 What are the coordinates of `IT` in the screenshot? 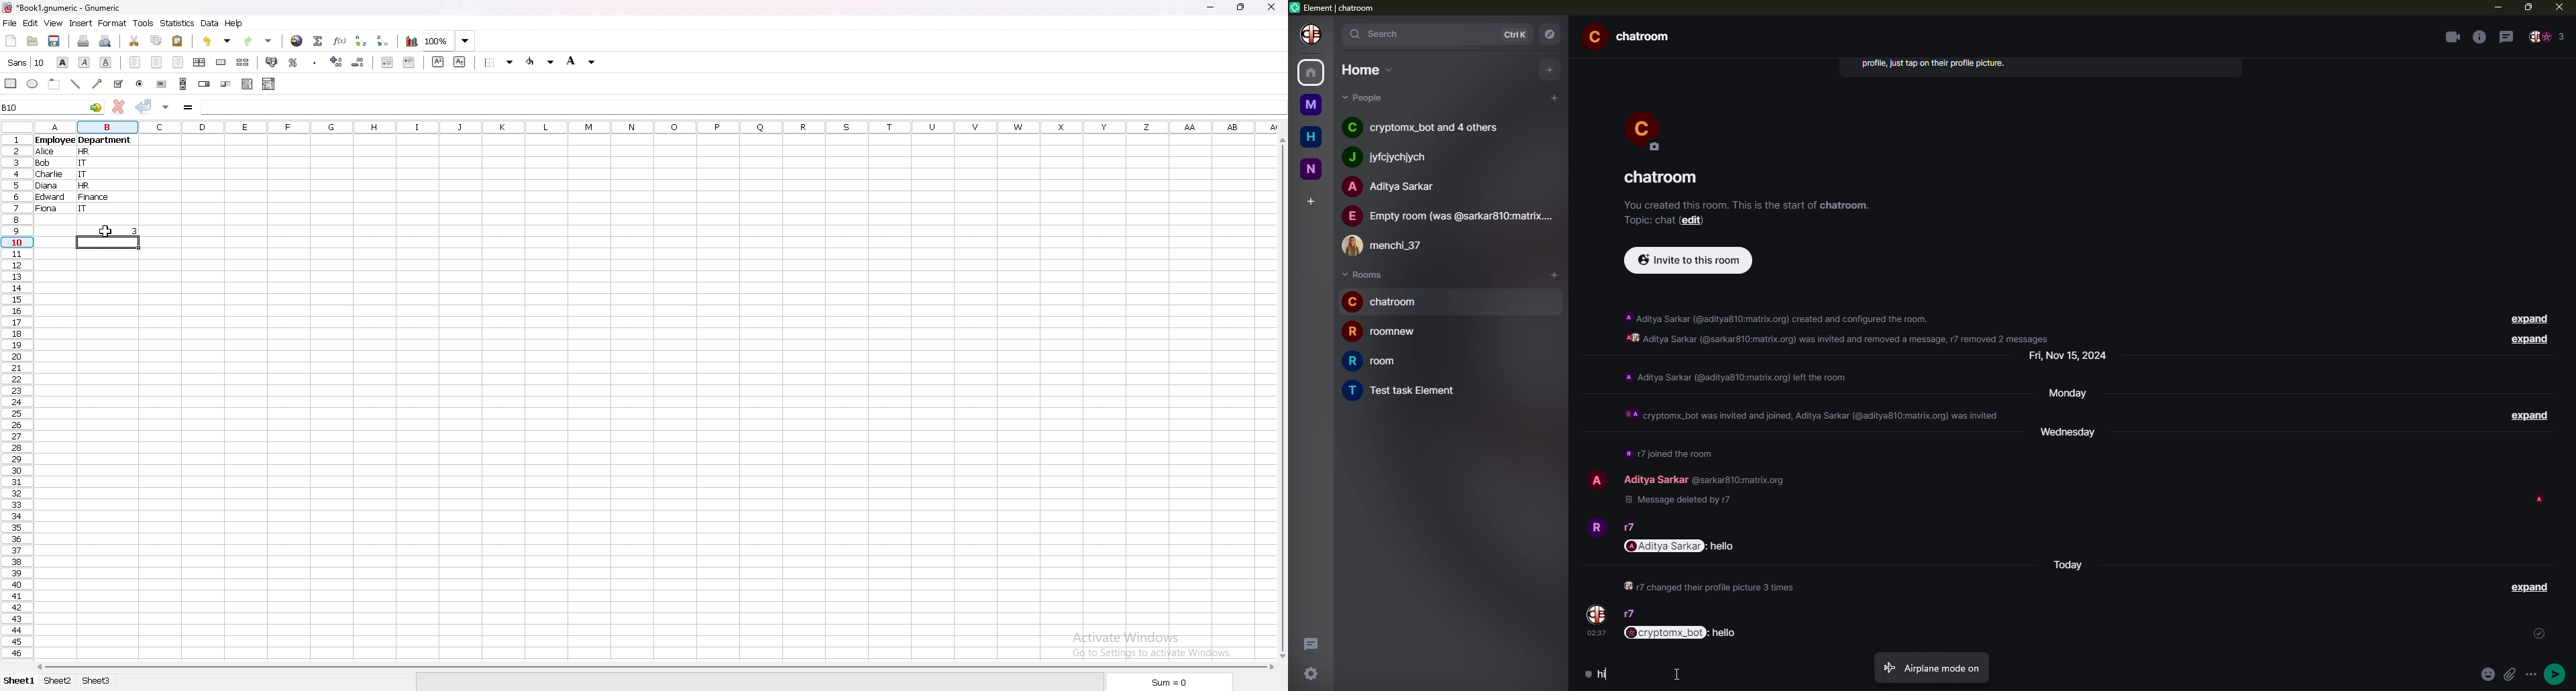 It's located at (85, 163).